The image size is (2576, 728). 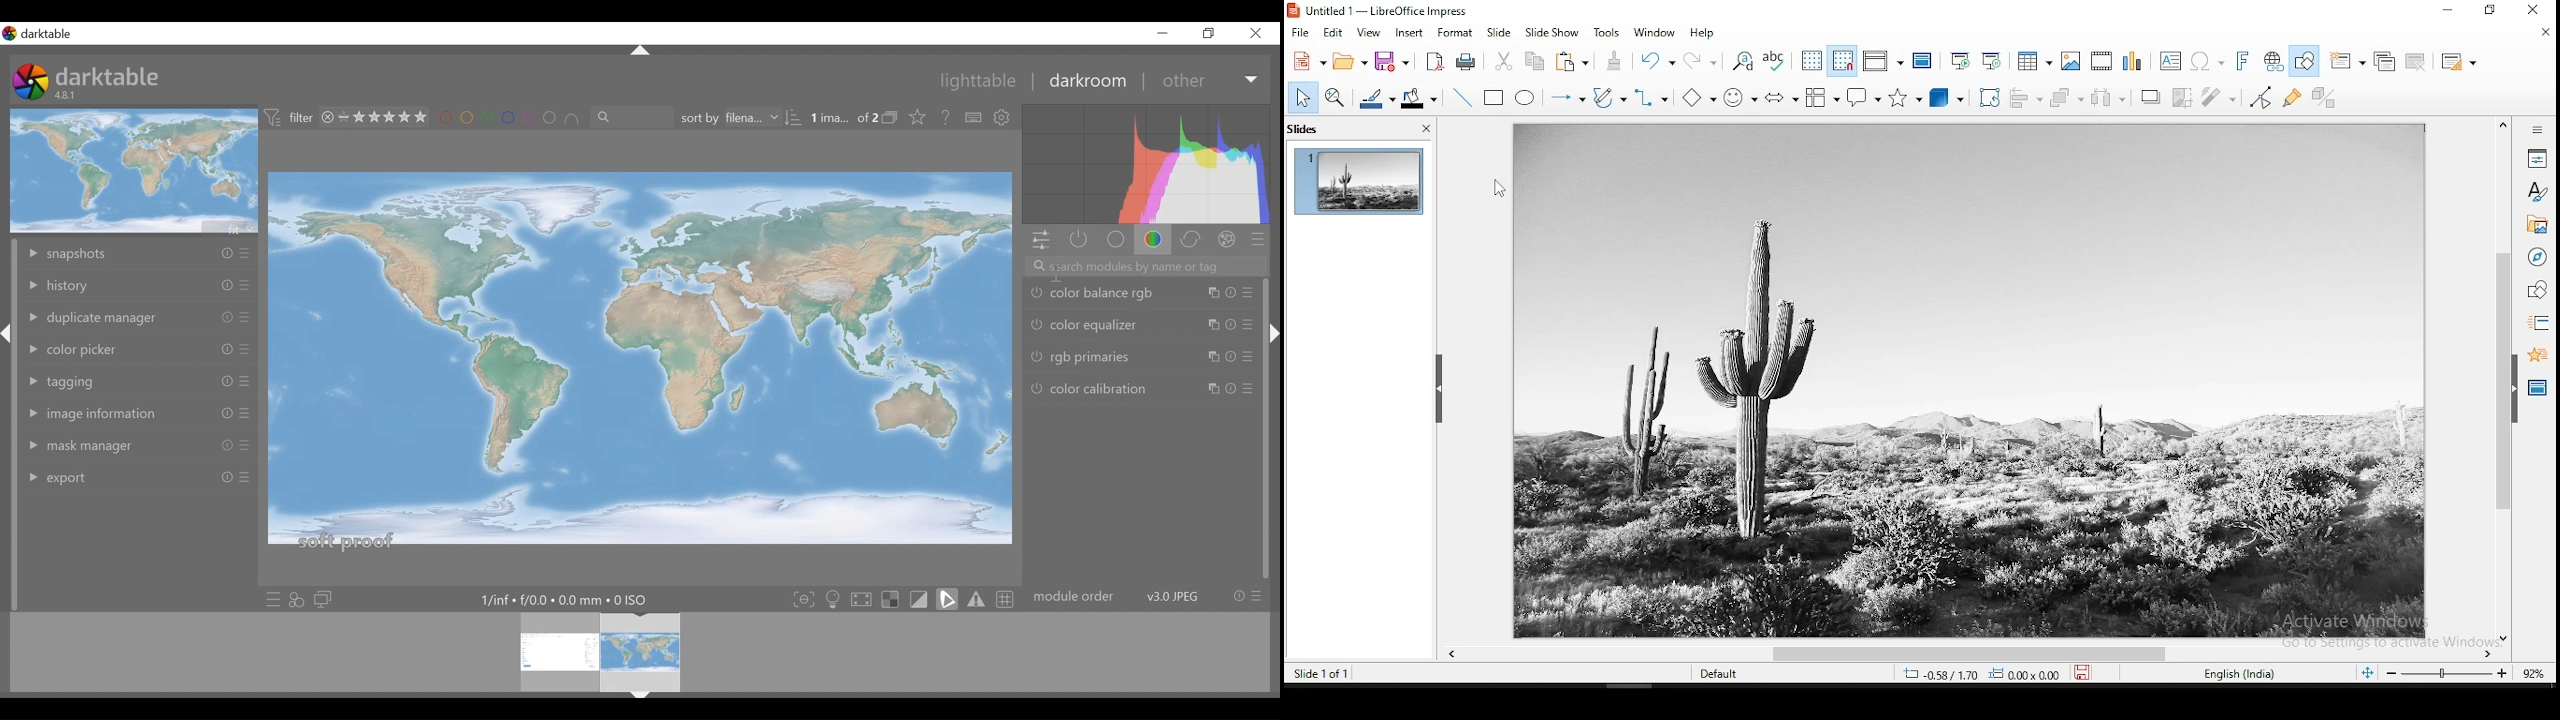 What do you see at coordinates (2327, 96) in the screenshot?
I see `toggle extrusiuon` at bounding box center [2327, 96].